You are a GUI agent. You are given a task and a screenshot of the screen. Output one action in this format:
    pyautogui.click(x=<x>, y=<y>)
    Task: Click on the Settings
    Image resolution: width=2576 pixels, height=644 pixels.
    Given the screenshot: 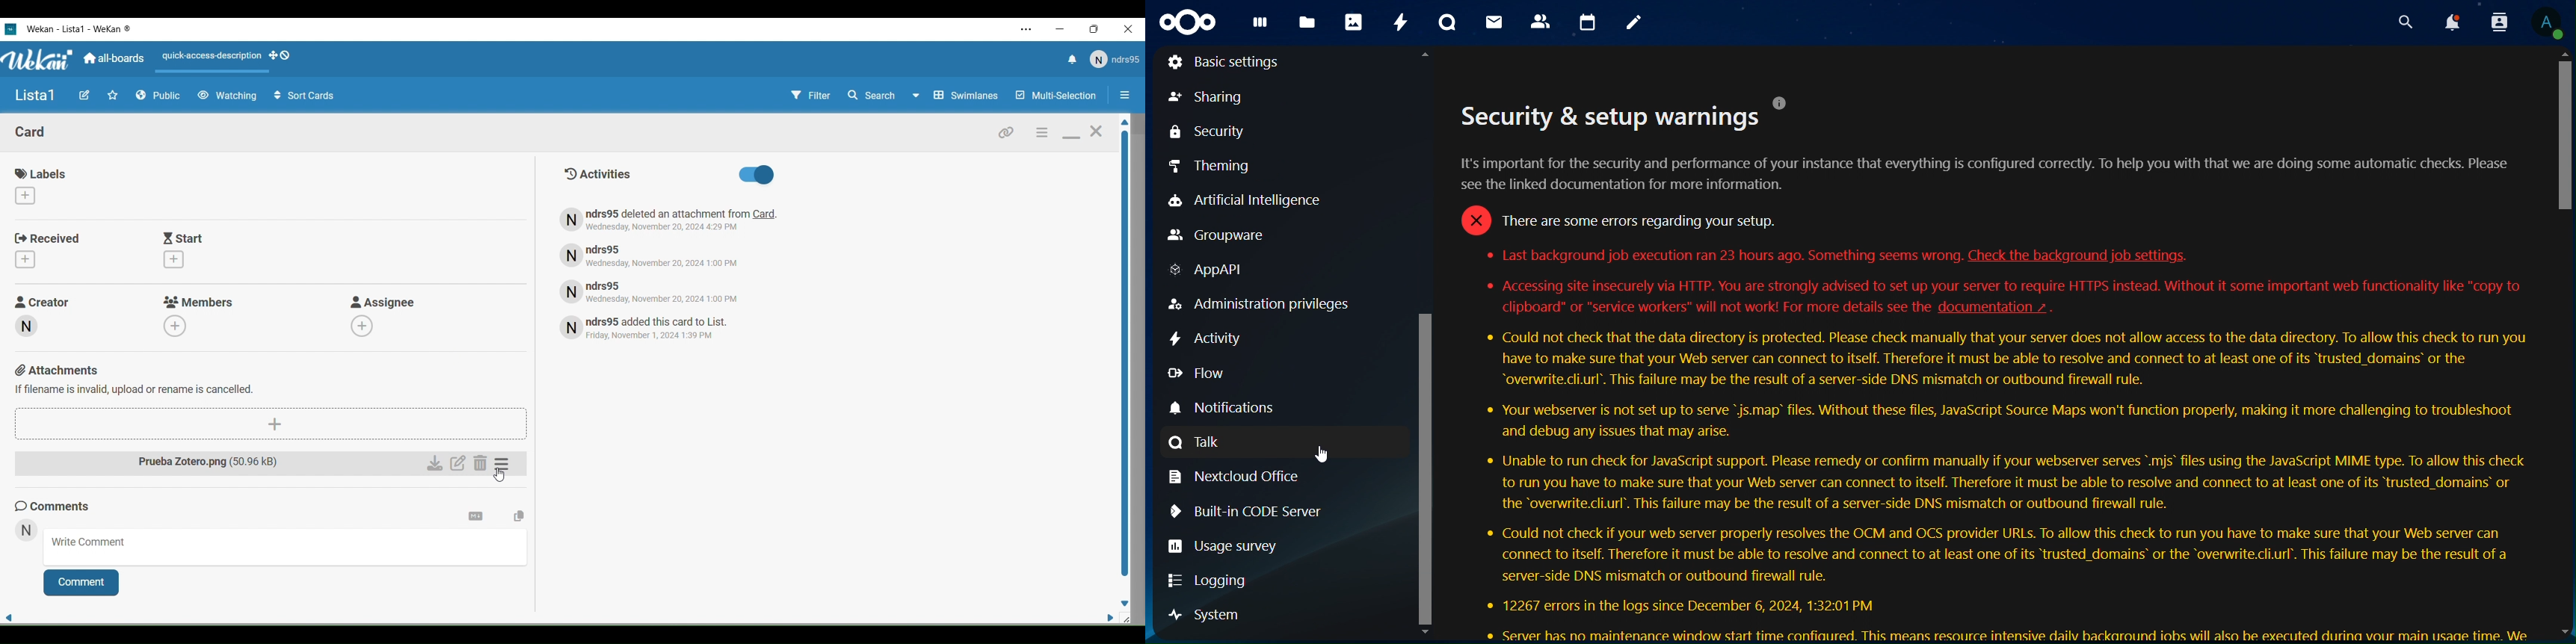 What is the action you would take?
    pyautogui.click(x=477, y=516)
    